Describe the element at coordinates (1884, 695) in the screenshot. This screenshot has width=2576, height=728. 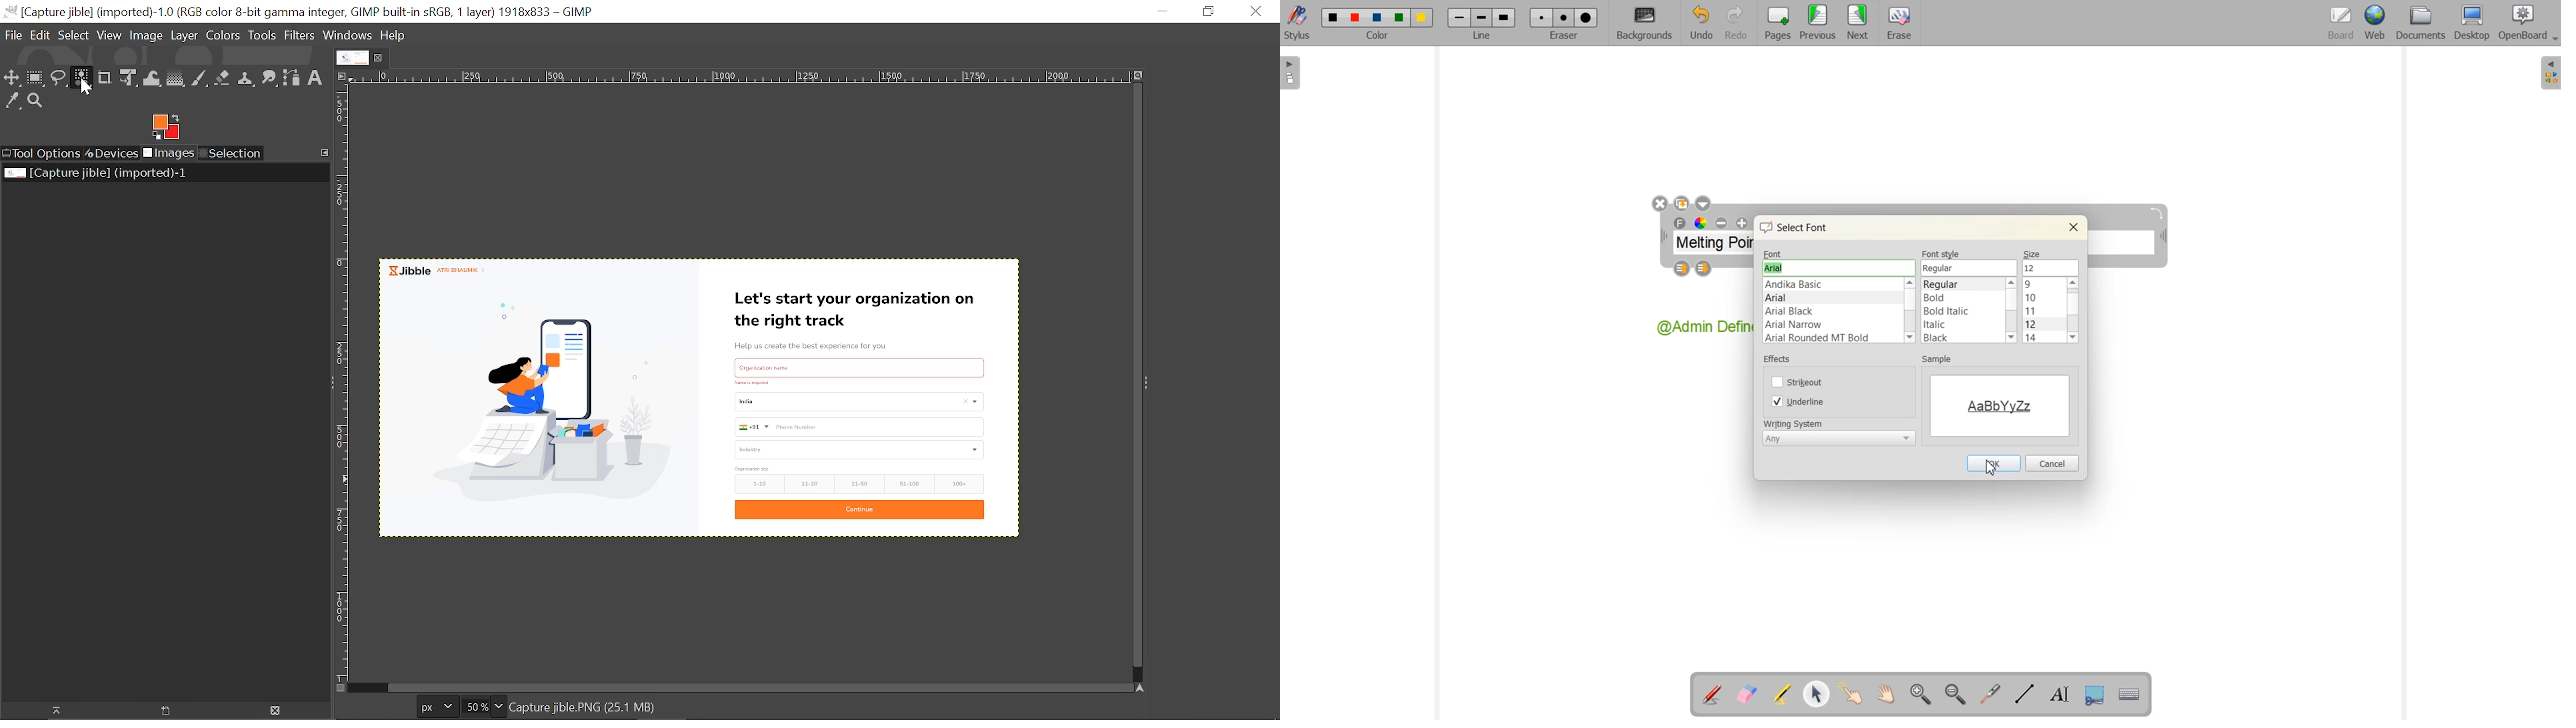
I see `Scroll page` at that location.